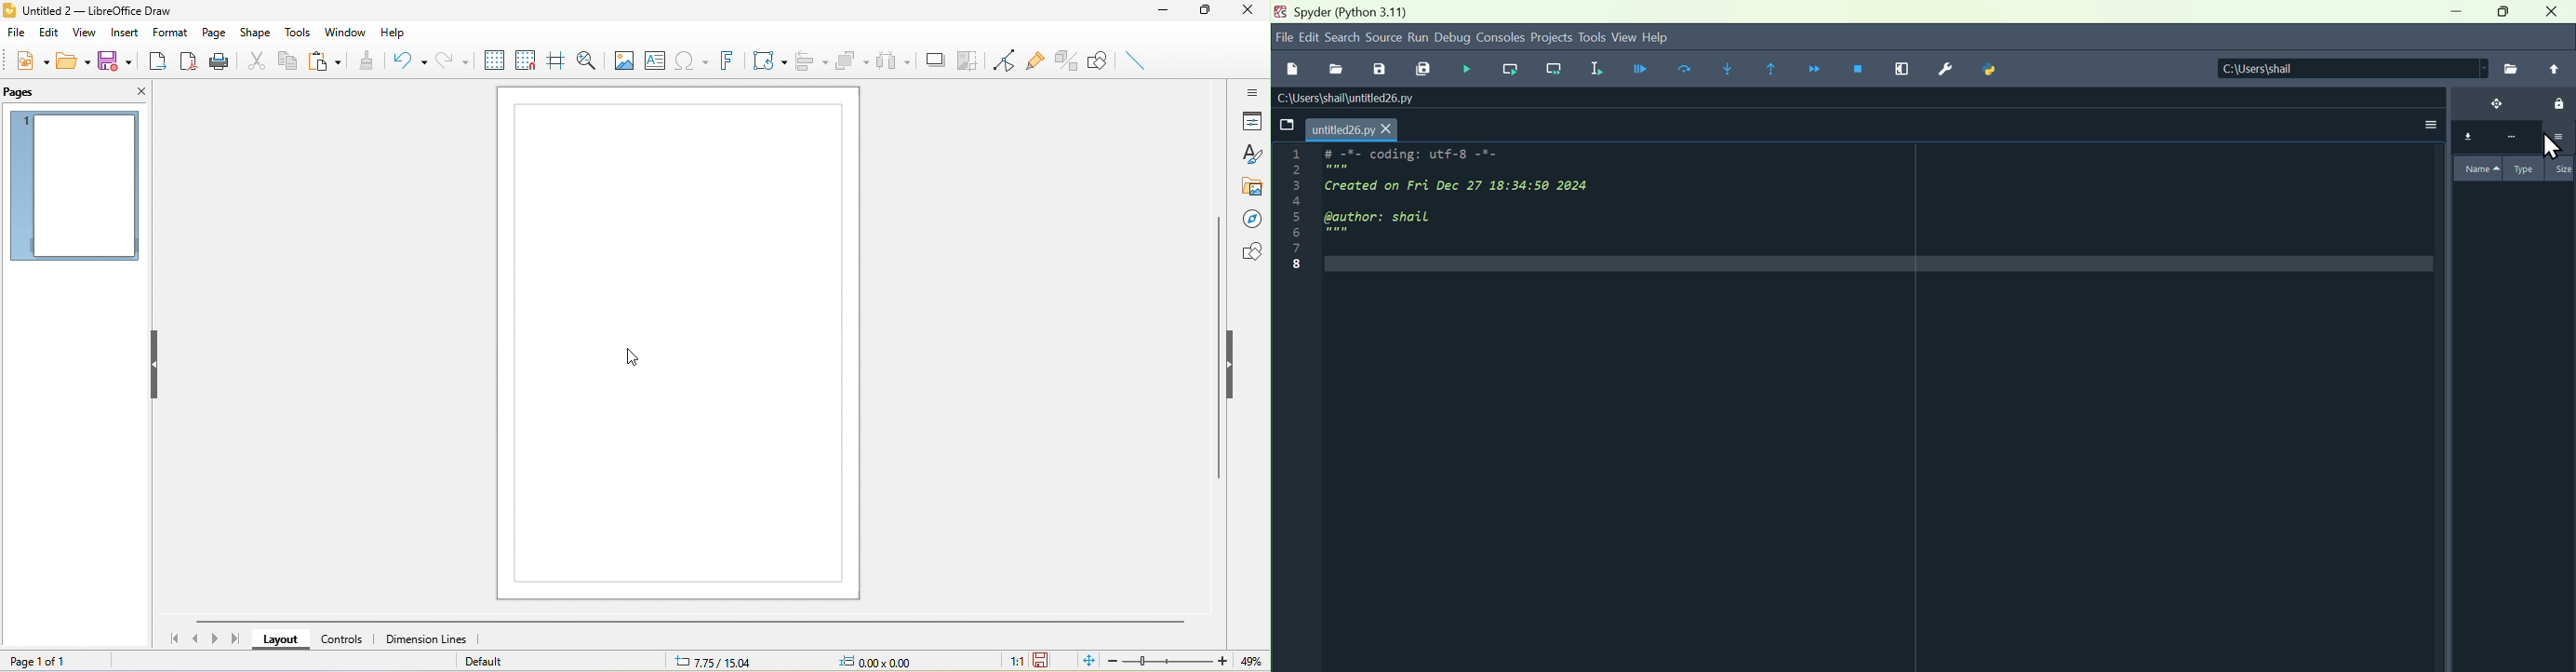 The height and width of the screenshot is (672, 2576). What do you see at coordinates (1689, 71) in the screenshot?
I see `Run cell` at bounding box center [1689, 71].